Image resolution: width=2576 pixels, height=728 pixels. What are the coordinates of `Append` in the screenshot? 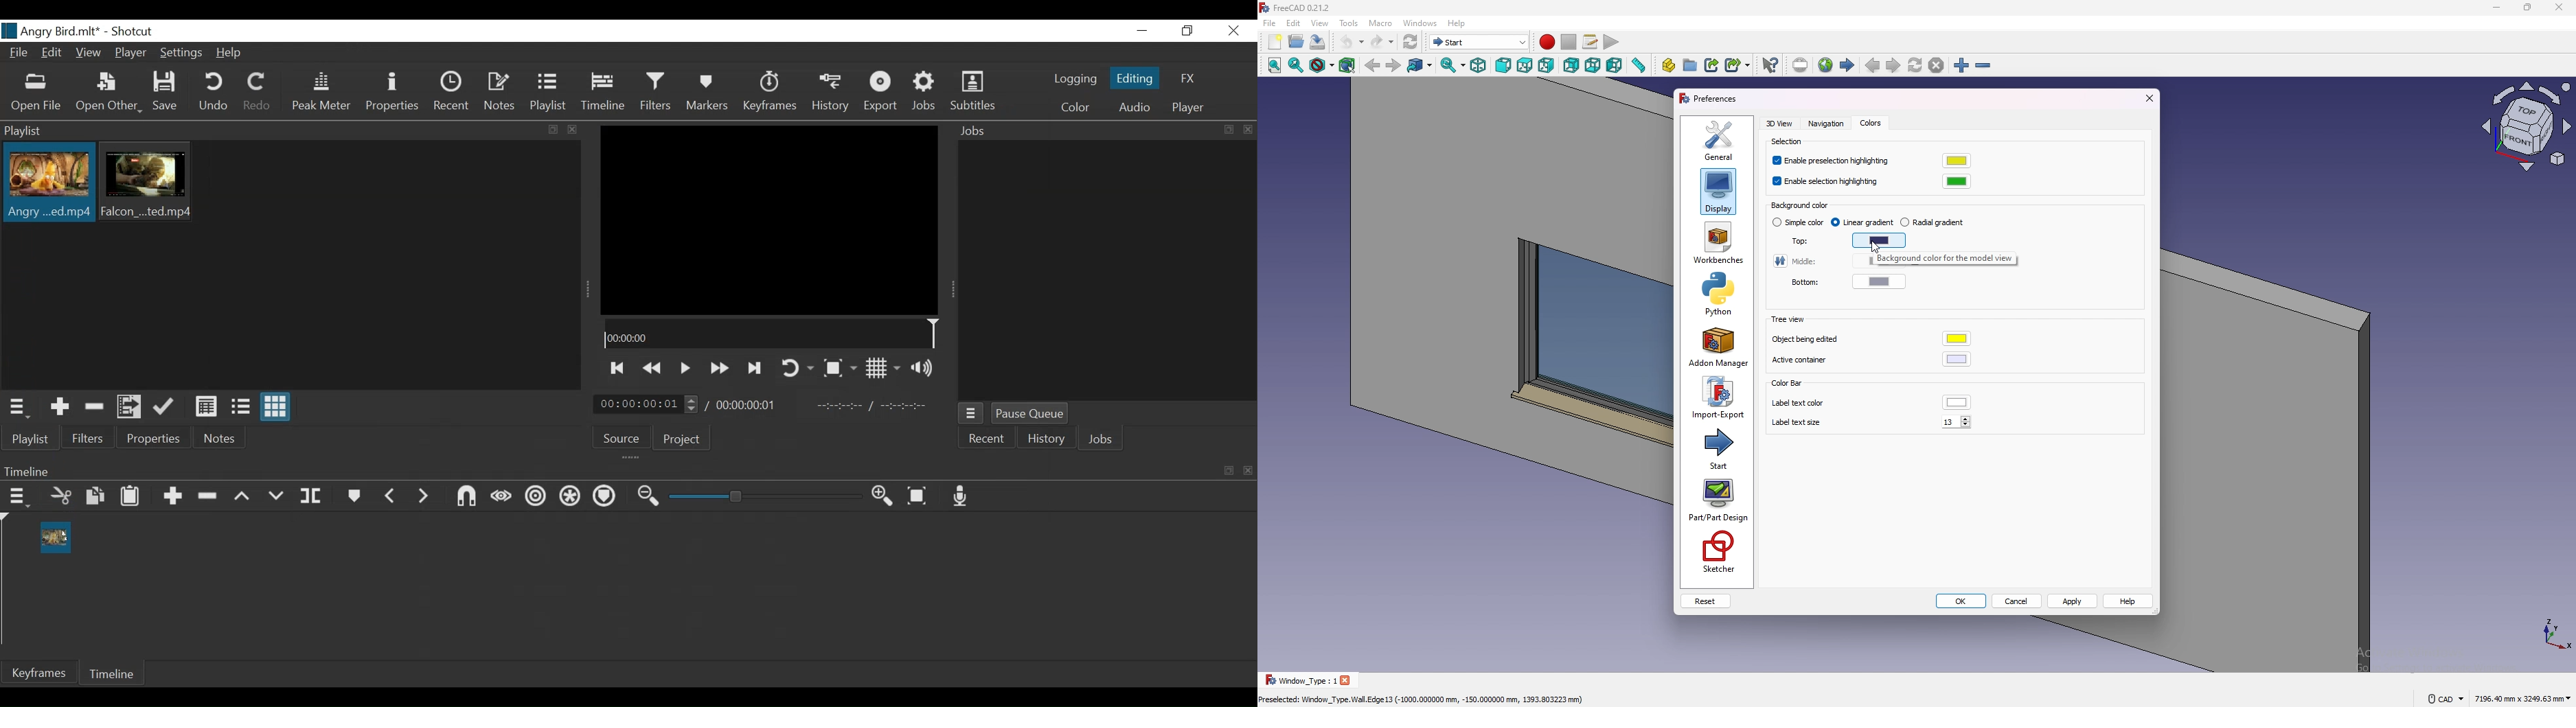 It's located at (174, 498).